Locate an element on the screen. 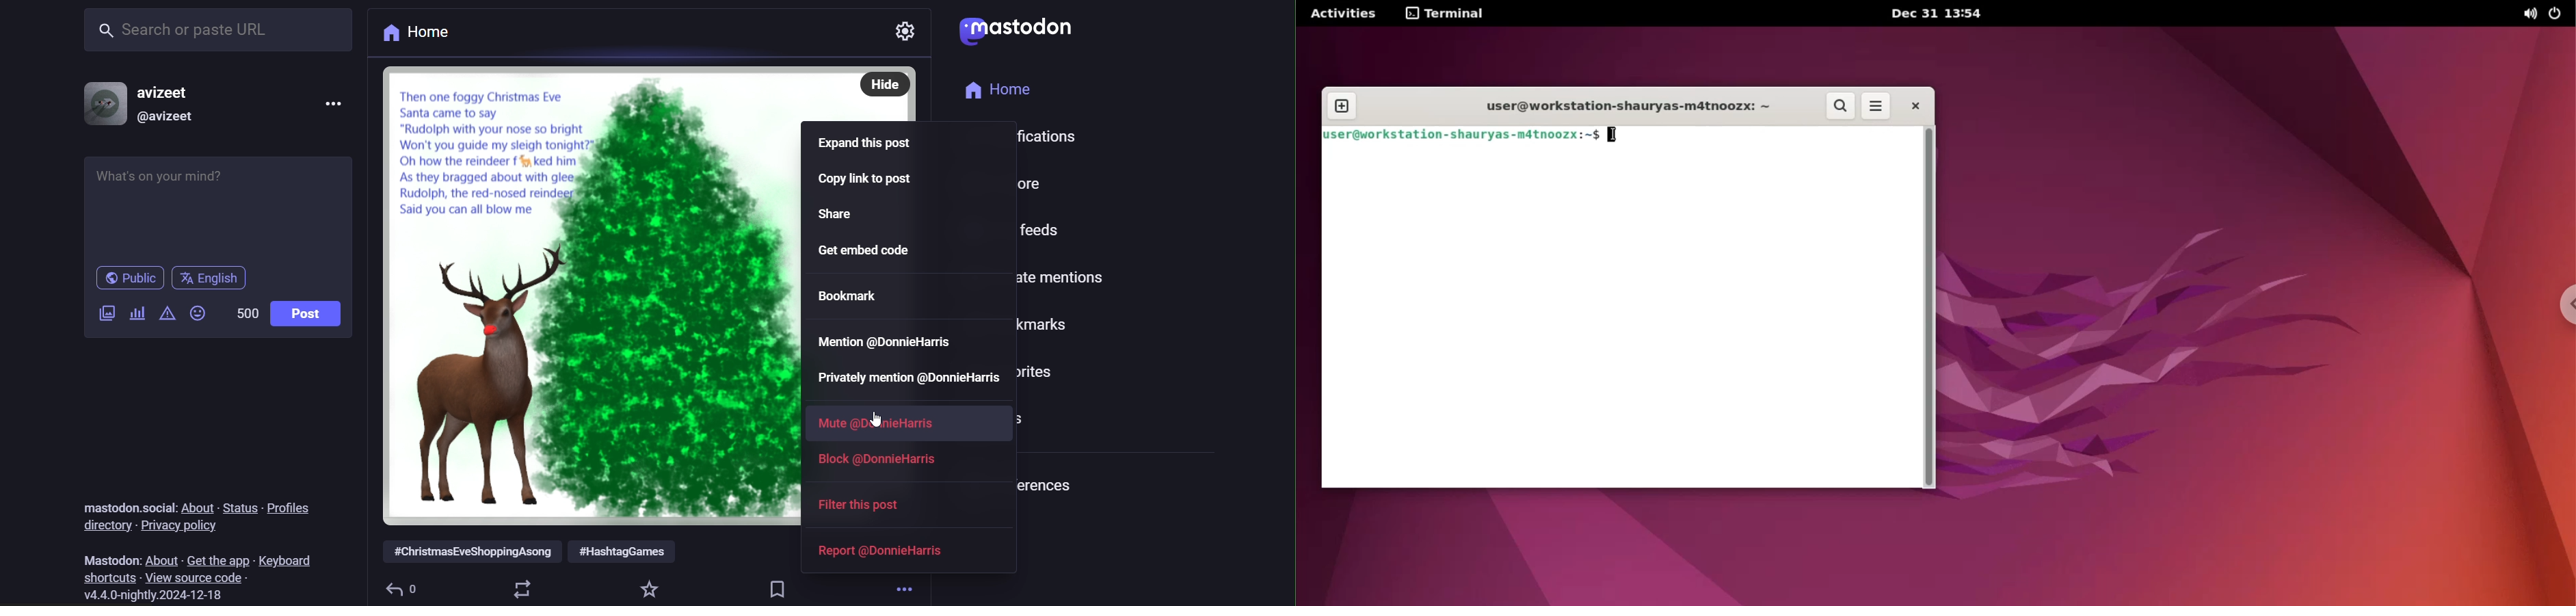 The height and width of the screenshot is (616, 2576). about is located at coordinates (160, 559).